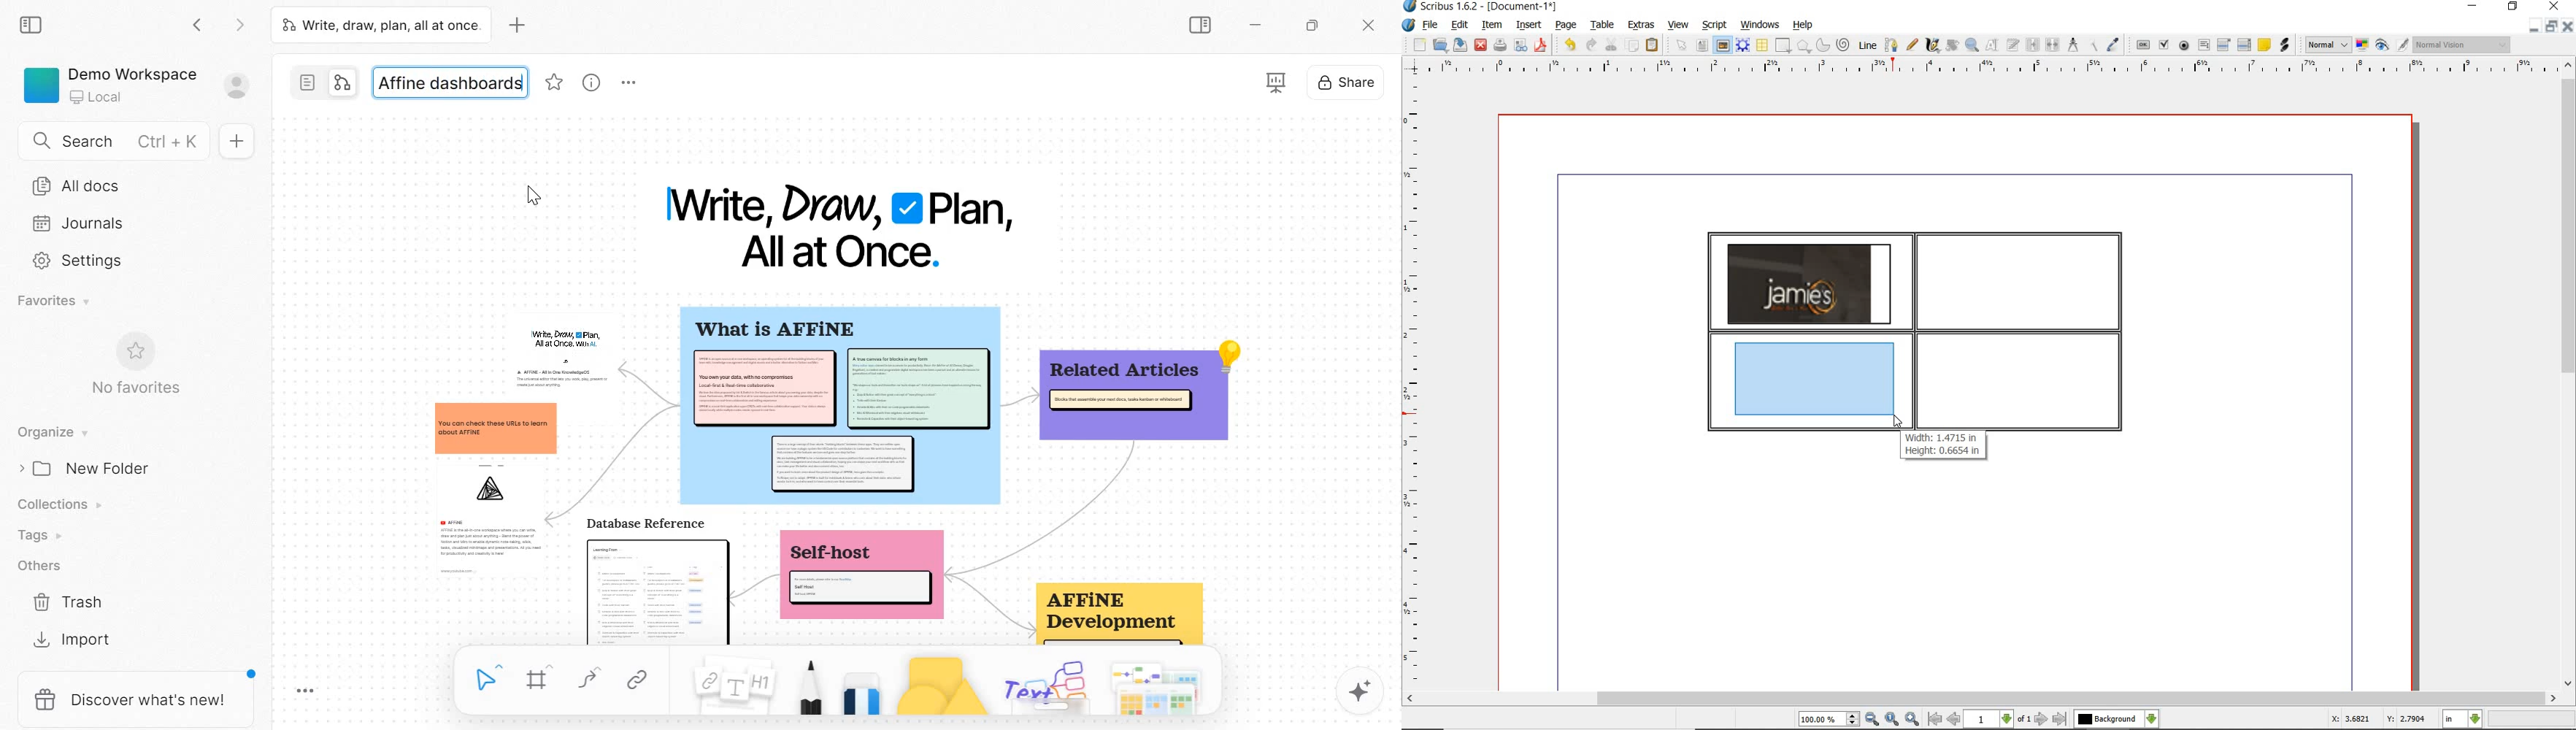  What do you see at coordinates (1891, 45) in the screenshot?
I see `bezier curve` at bounding box center [1891, 45].